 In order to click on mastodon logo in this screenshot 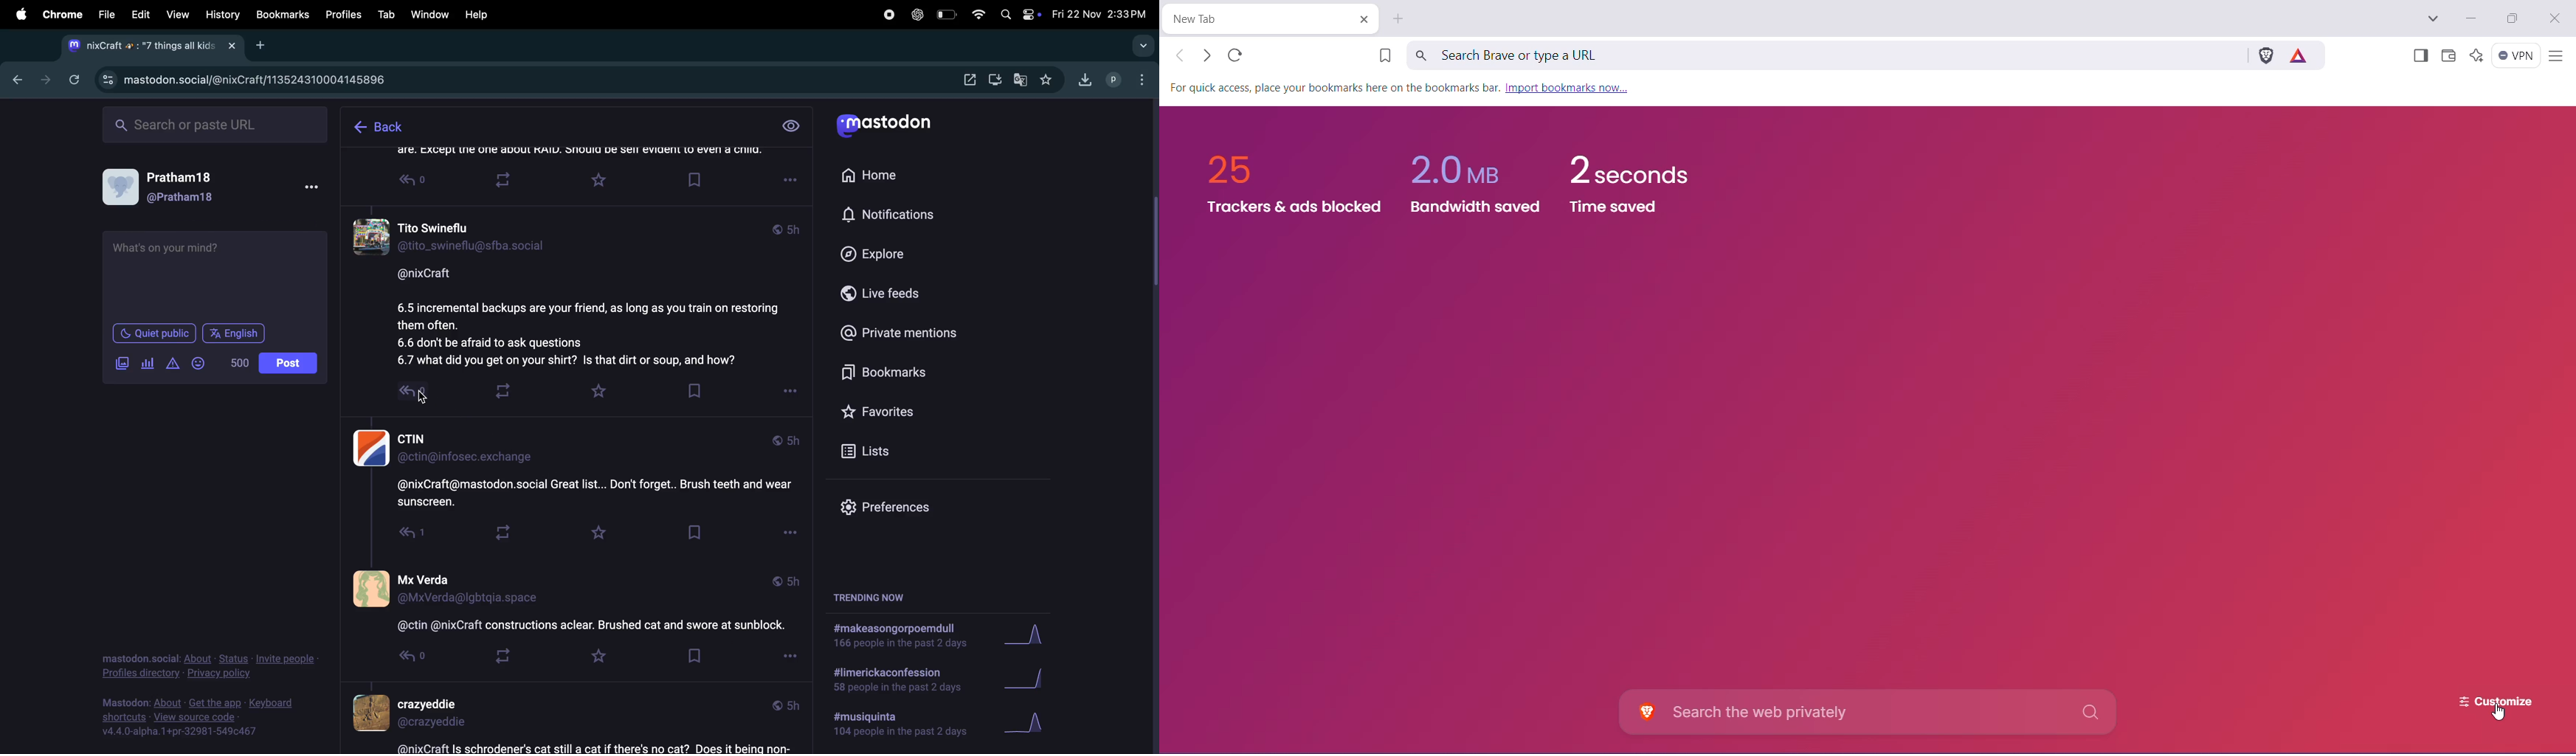, I will do `click(893, 126)`.